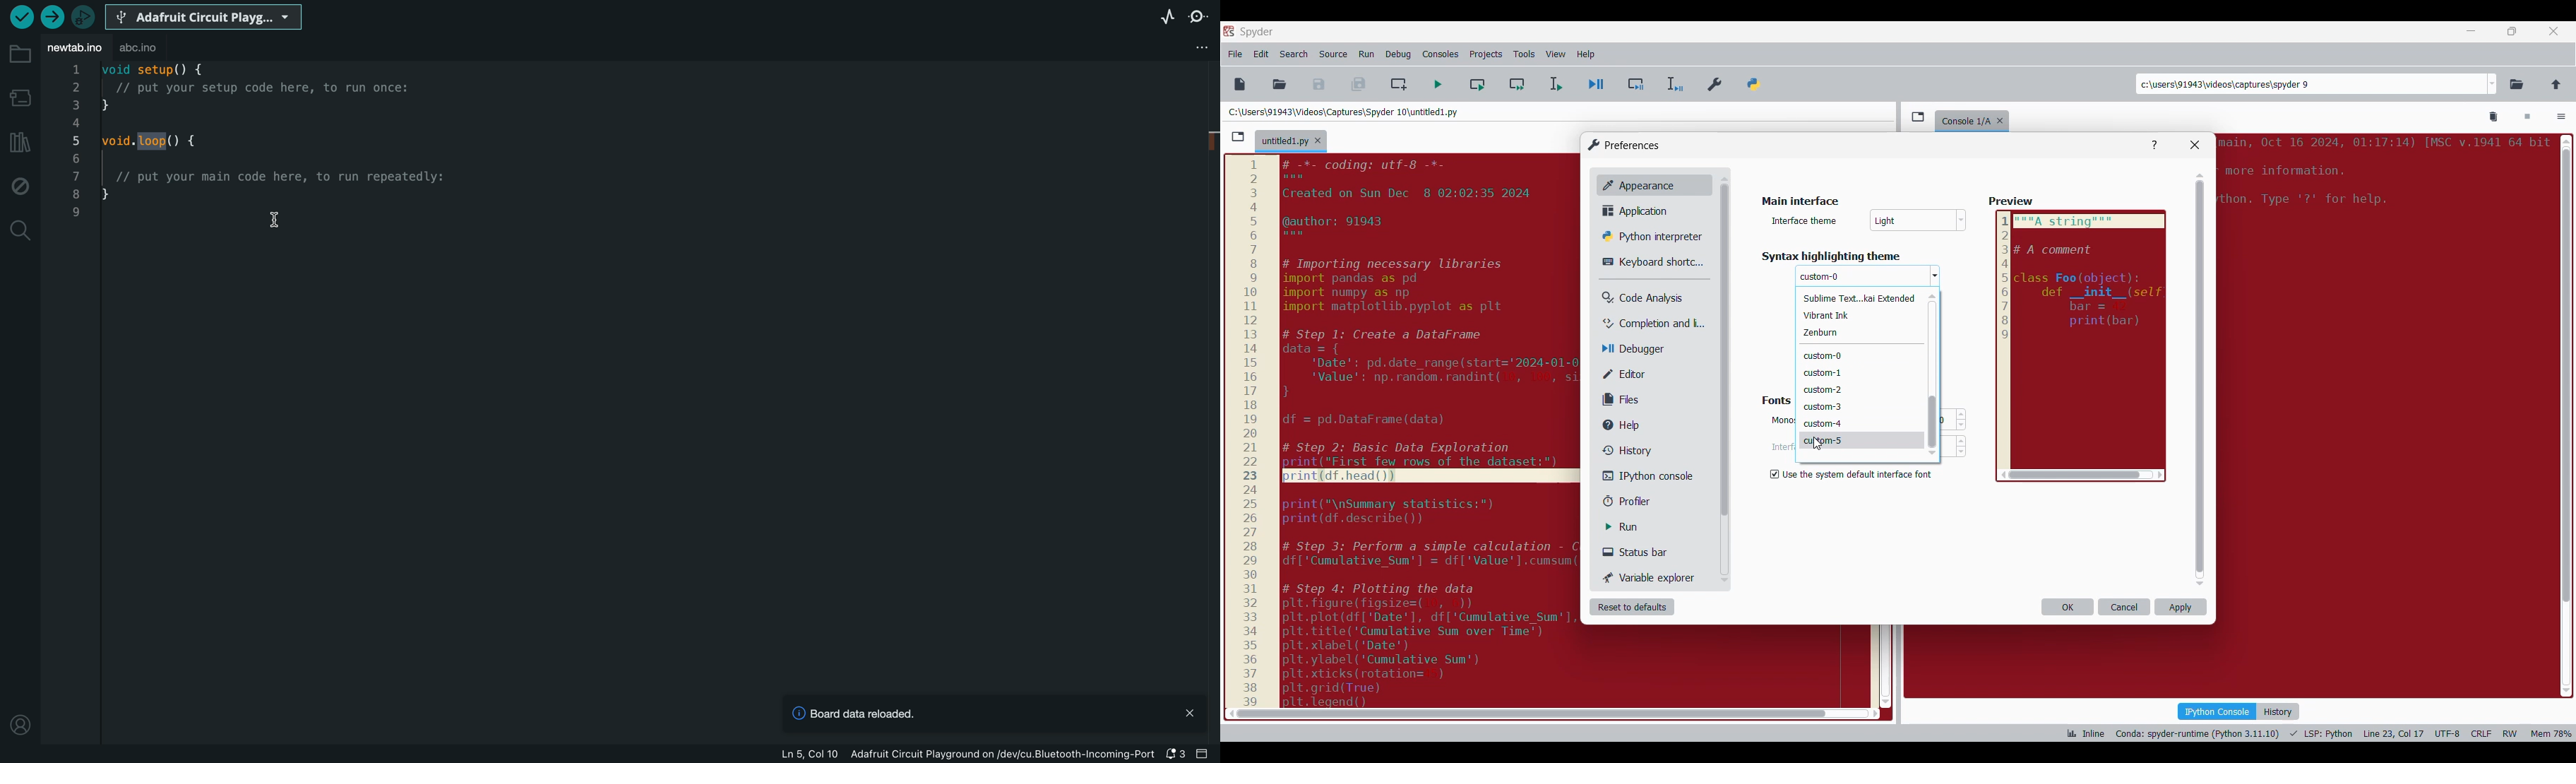  What do you see at coordinates (1477, 84) in the screenshot?
I see `Run current cell` at bounding box center [1477, 84].